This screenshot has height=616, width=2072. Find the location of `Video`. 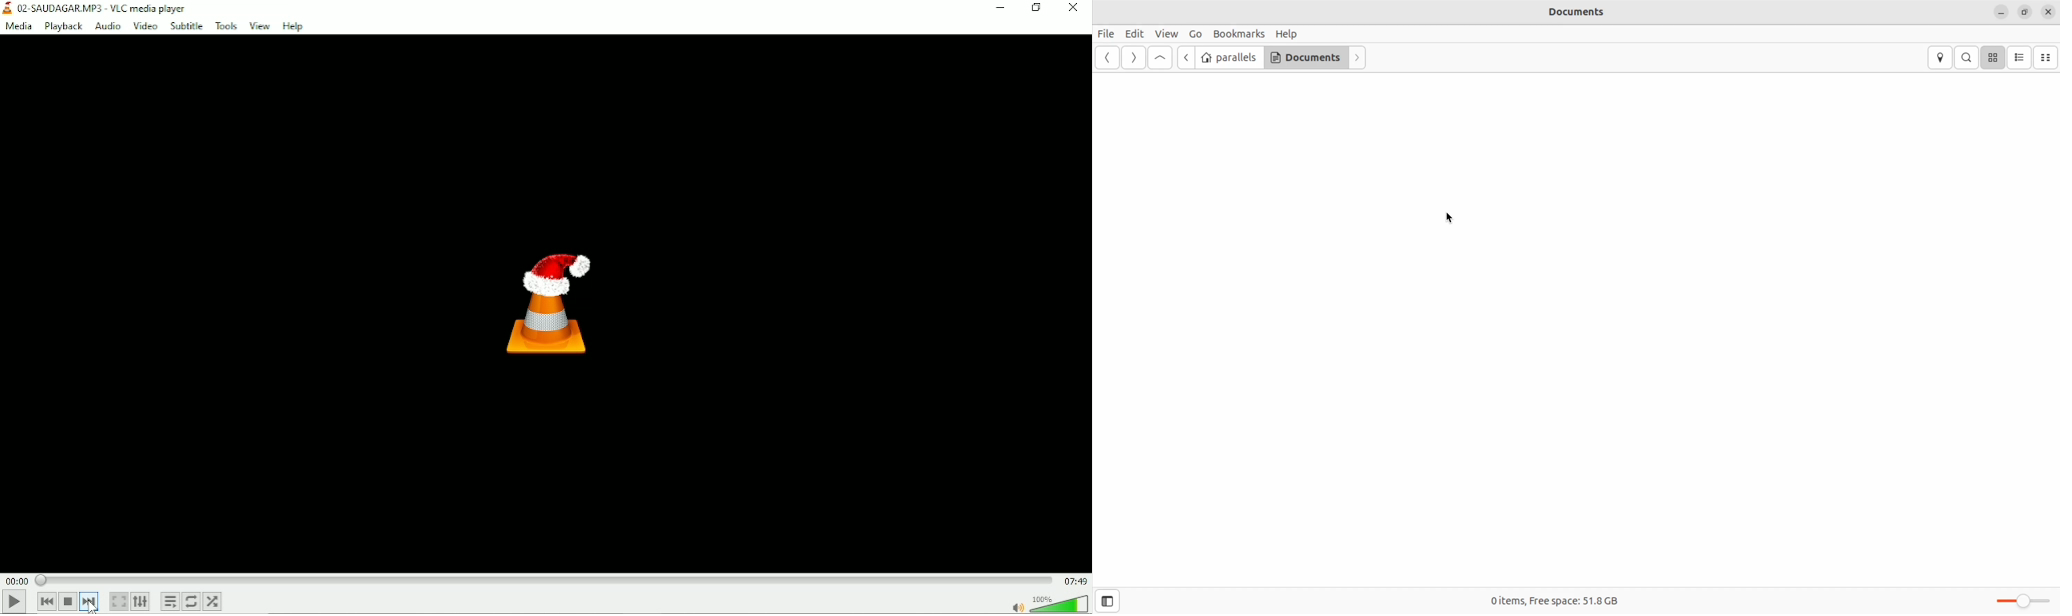

Video is located at coordinates (144, 26).